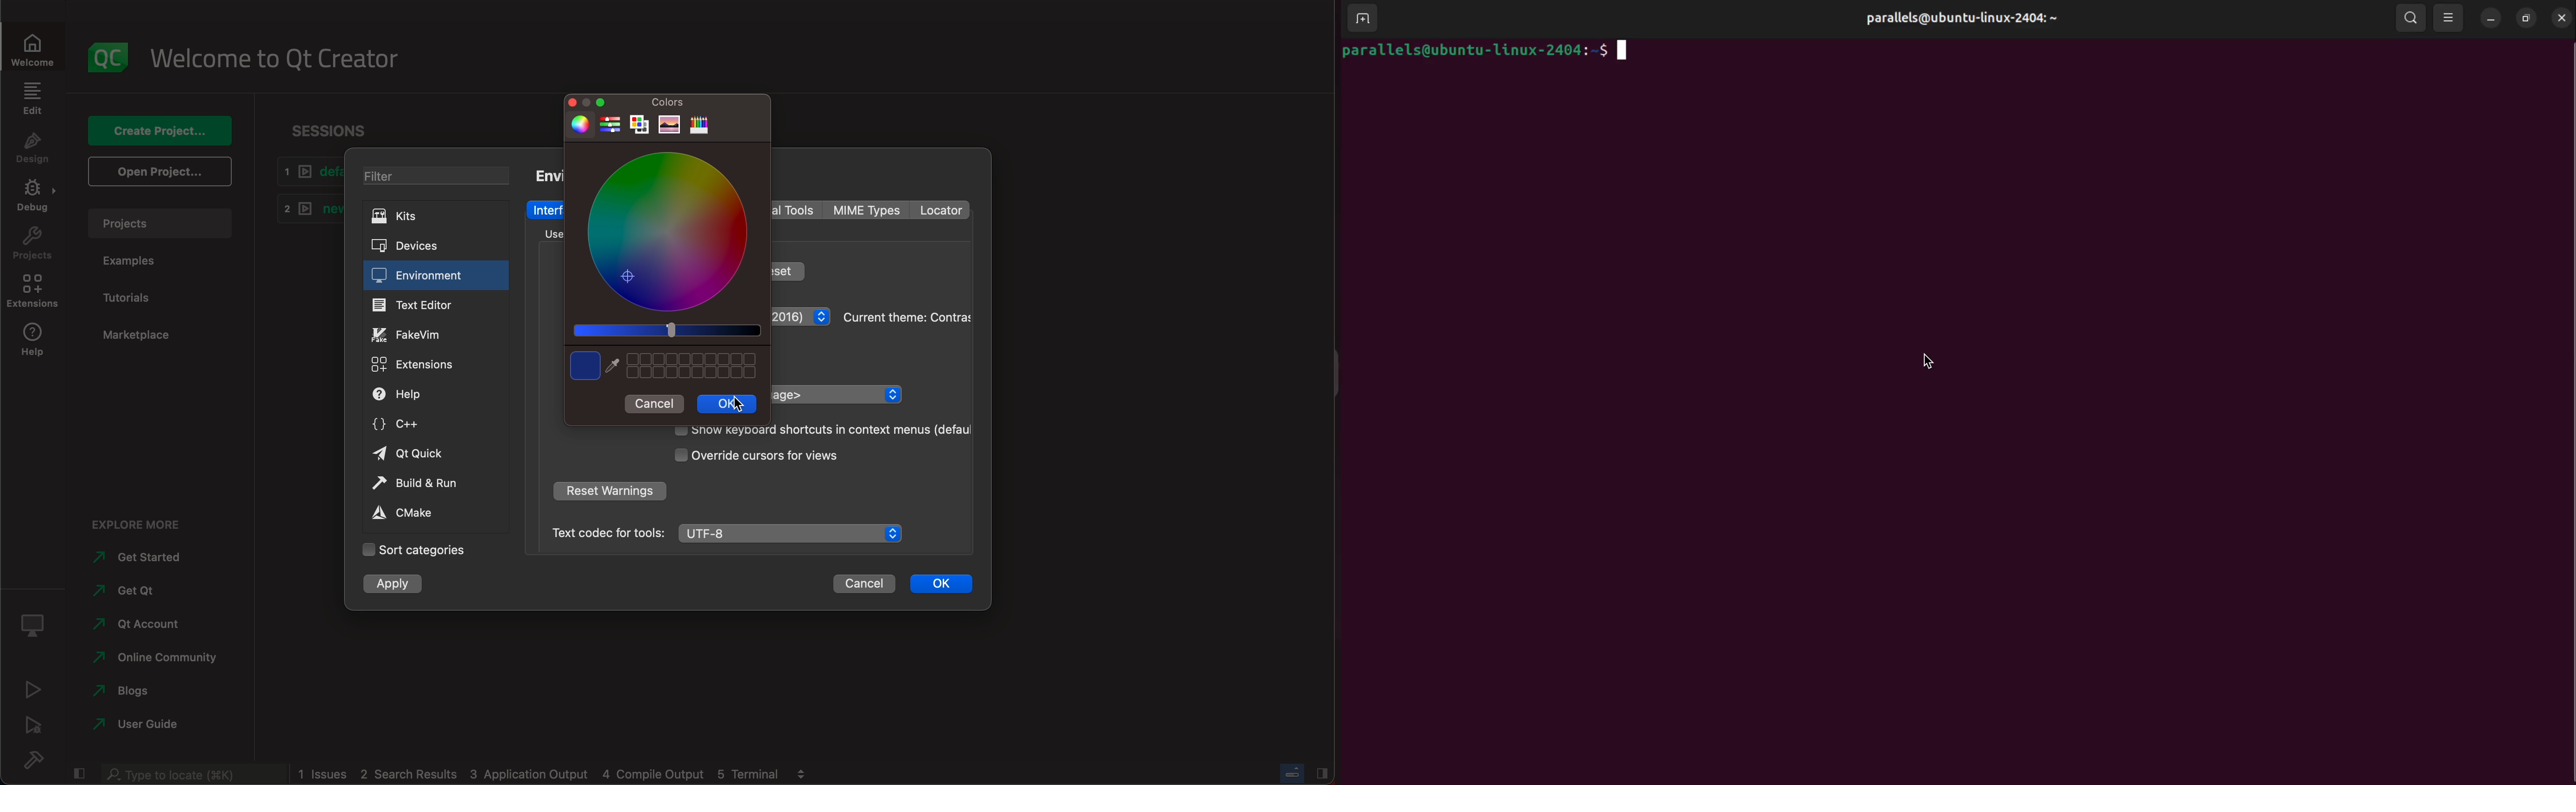 The image size is (2576, 812). What do you see at coordinates (567, 101) in the screenshot?
I see `close` at bounding box center [567, 101].